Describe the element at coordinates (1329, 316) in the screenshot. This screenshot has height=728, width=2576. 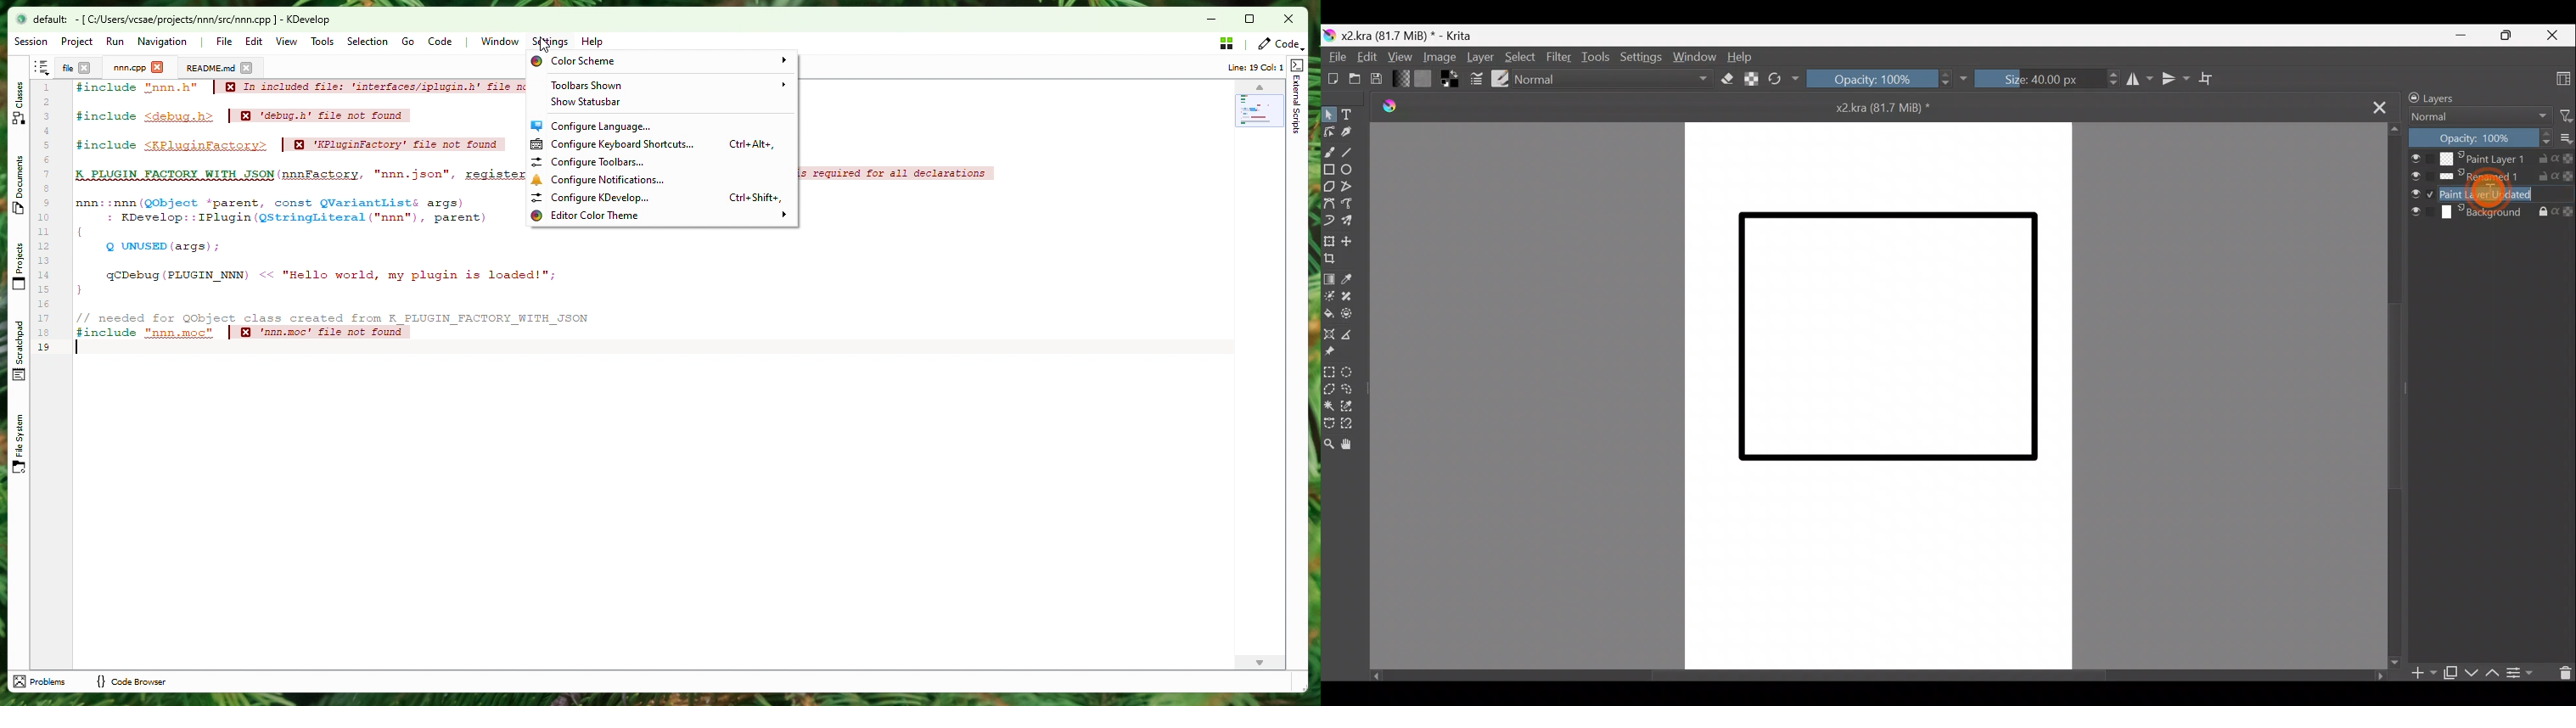
I see `Fill a contiguous area of colour with colour/fill a selection` at that location.